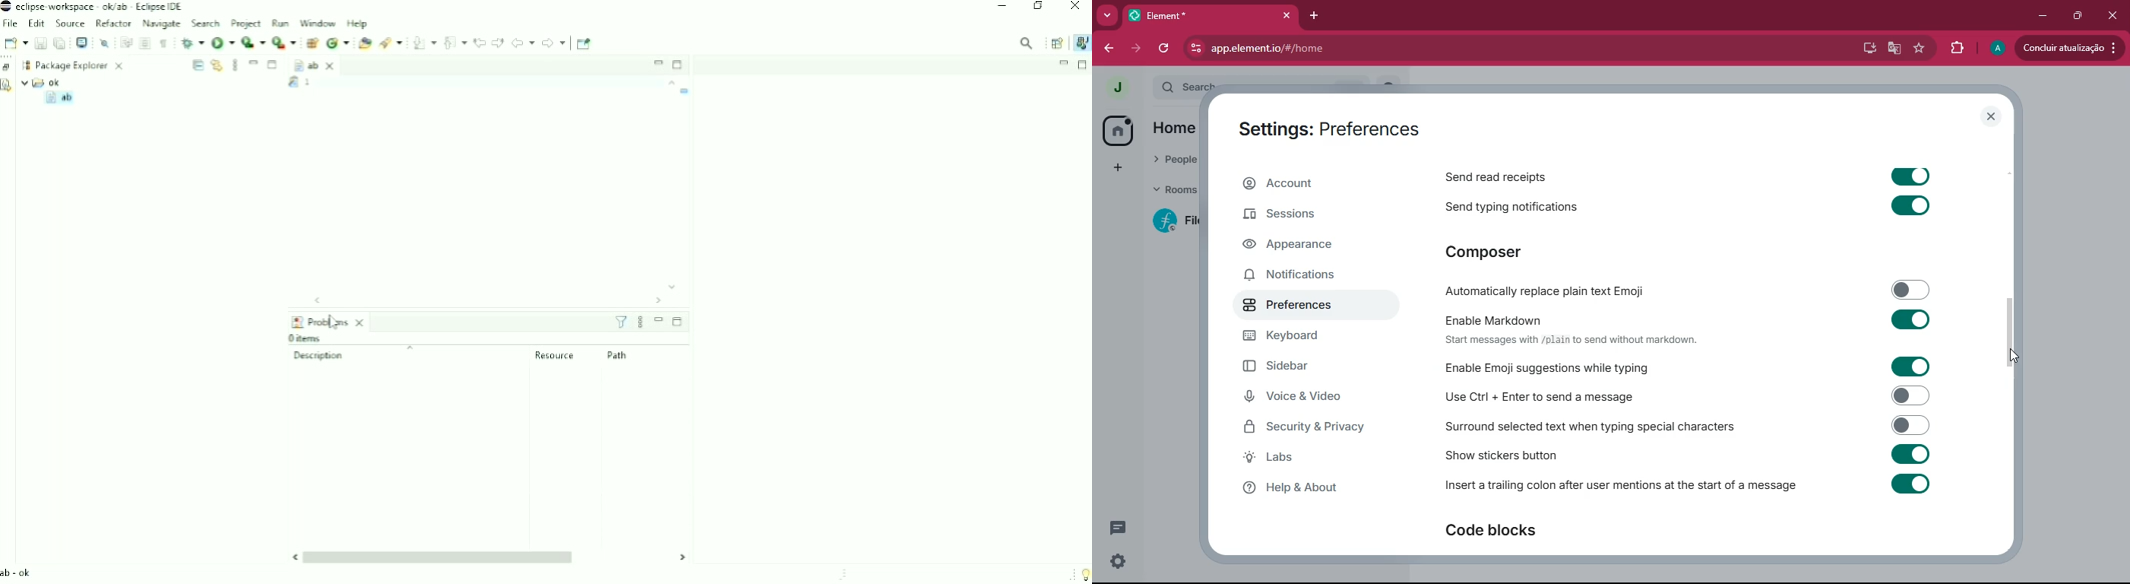 The width and height of the screenshot is (2156, 588). I want to click on element, so click(1213, 14).